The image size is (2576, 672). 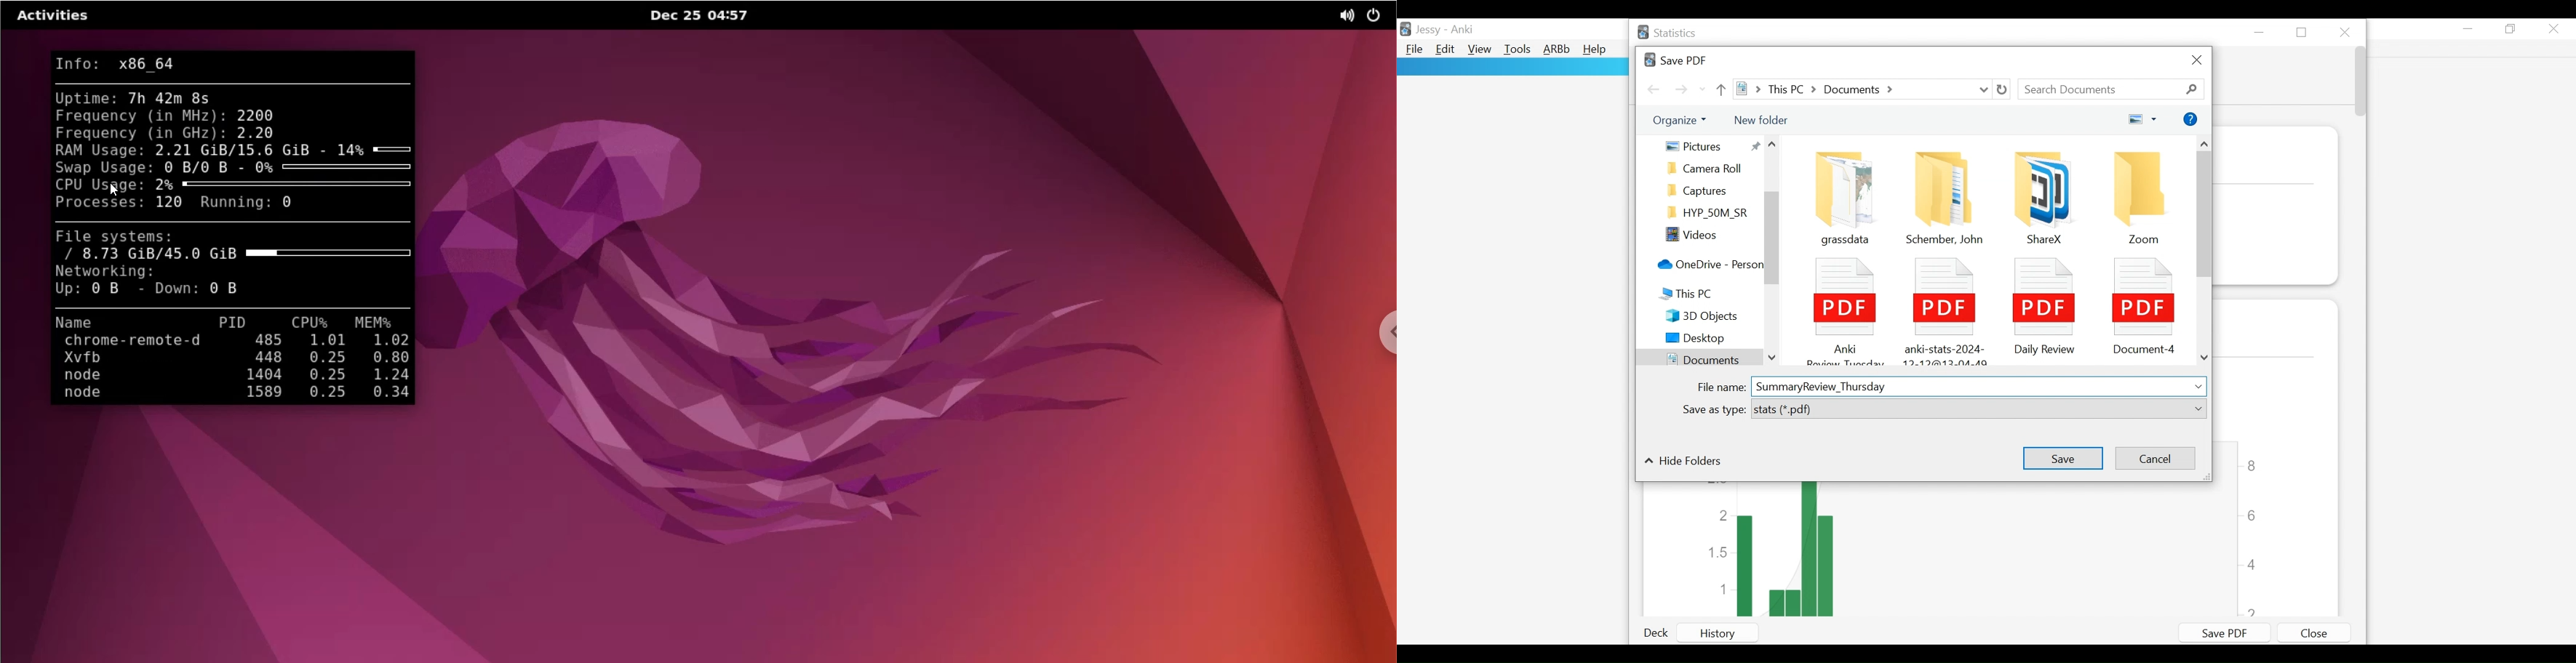 I want to click on User Nmae, so click(x=1428, y=32).